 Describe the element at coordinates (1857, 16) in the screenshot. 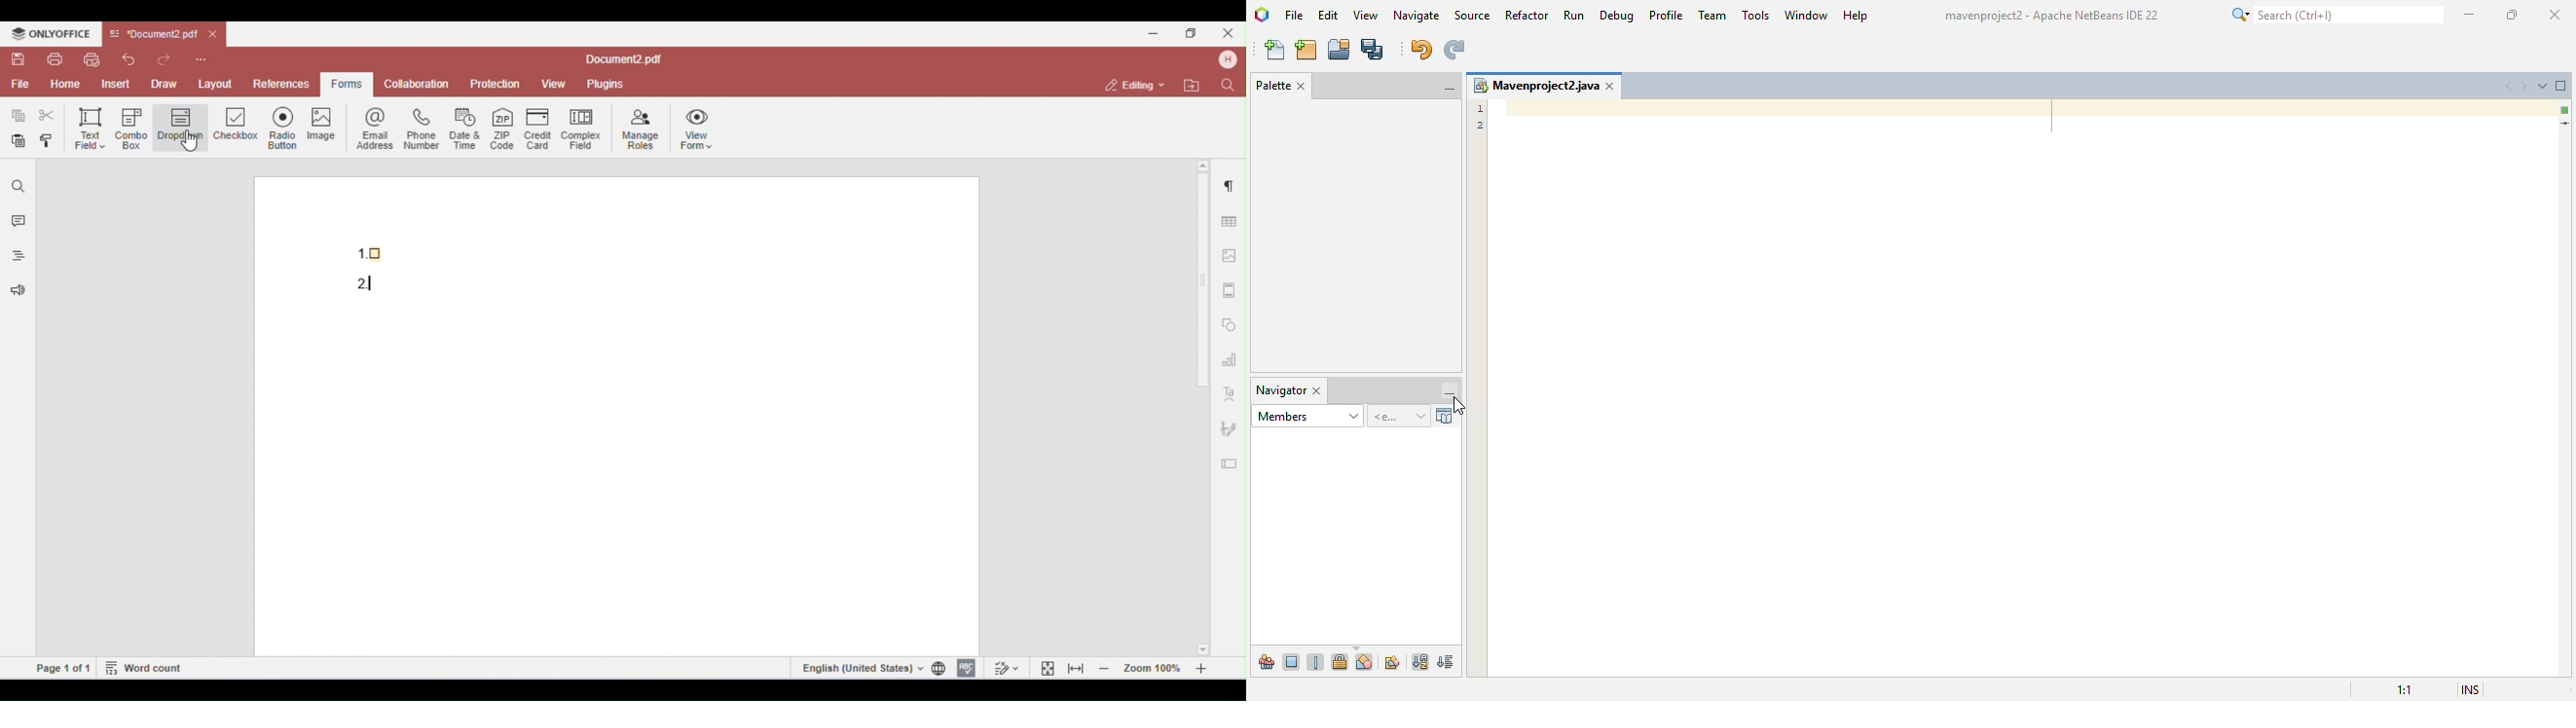

I see `help` at that location.